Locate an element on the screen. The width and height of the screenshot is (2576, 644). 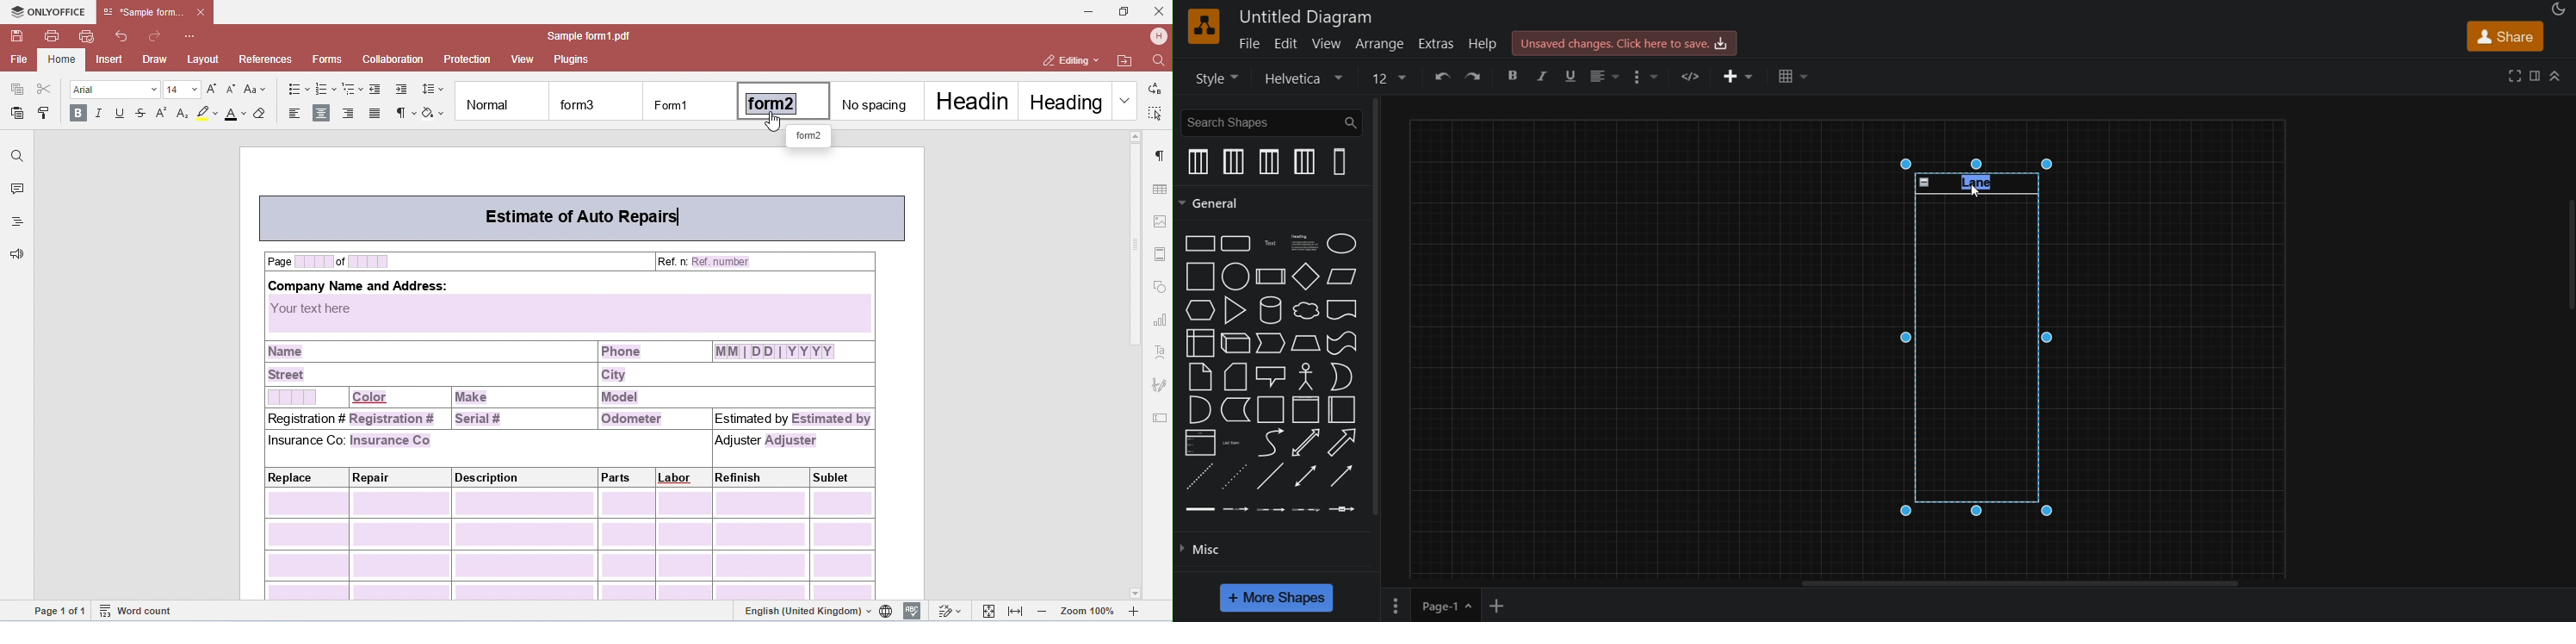
and is located at coordinates (1200, 409).